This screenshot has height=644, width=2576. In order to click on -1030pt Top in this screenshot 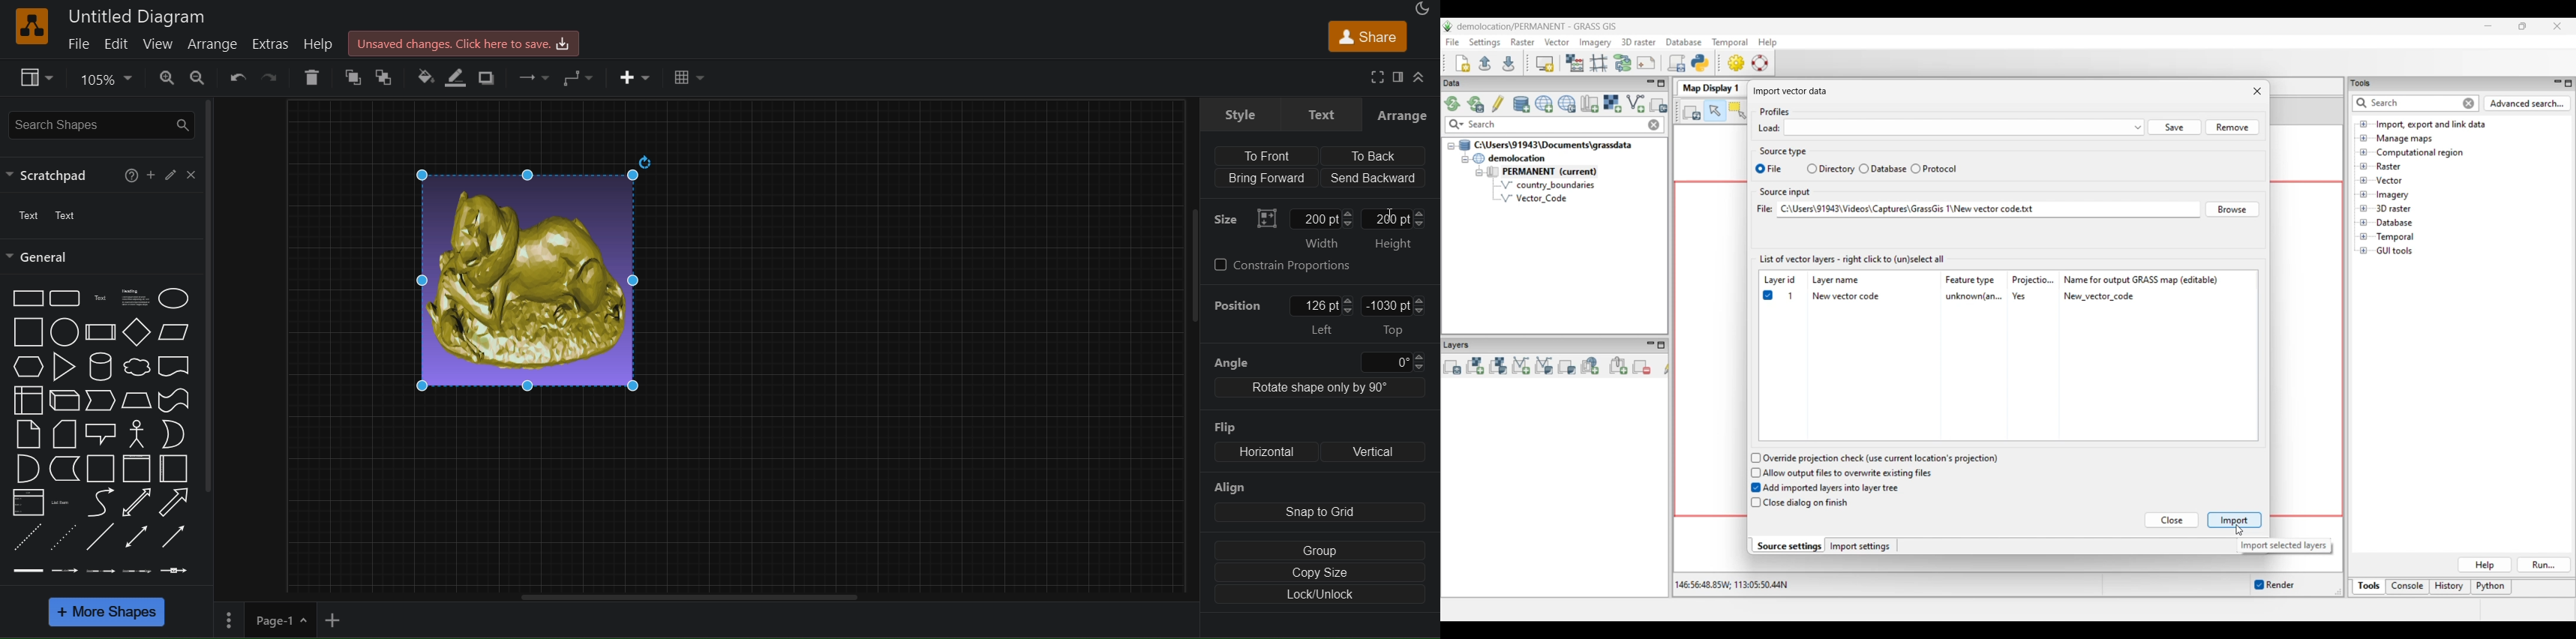, I will do `click(1396, 316)`.